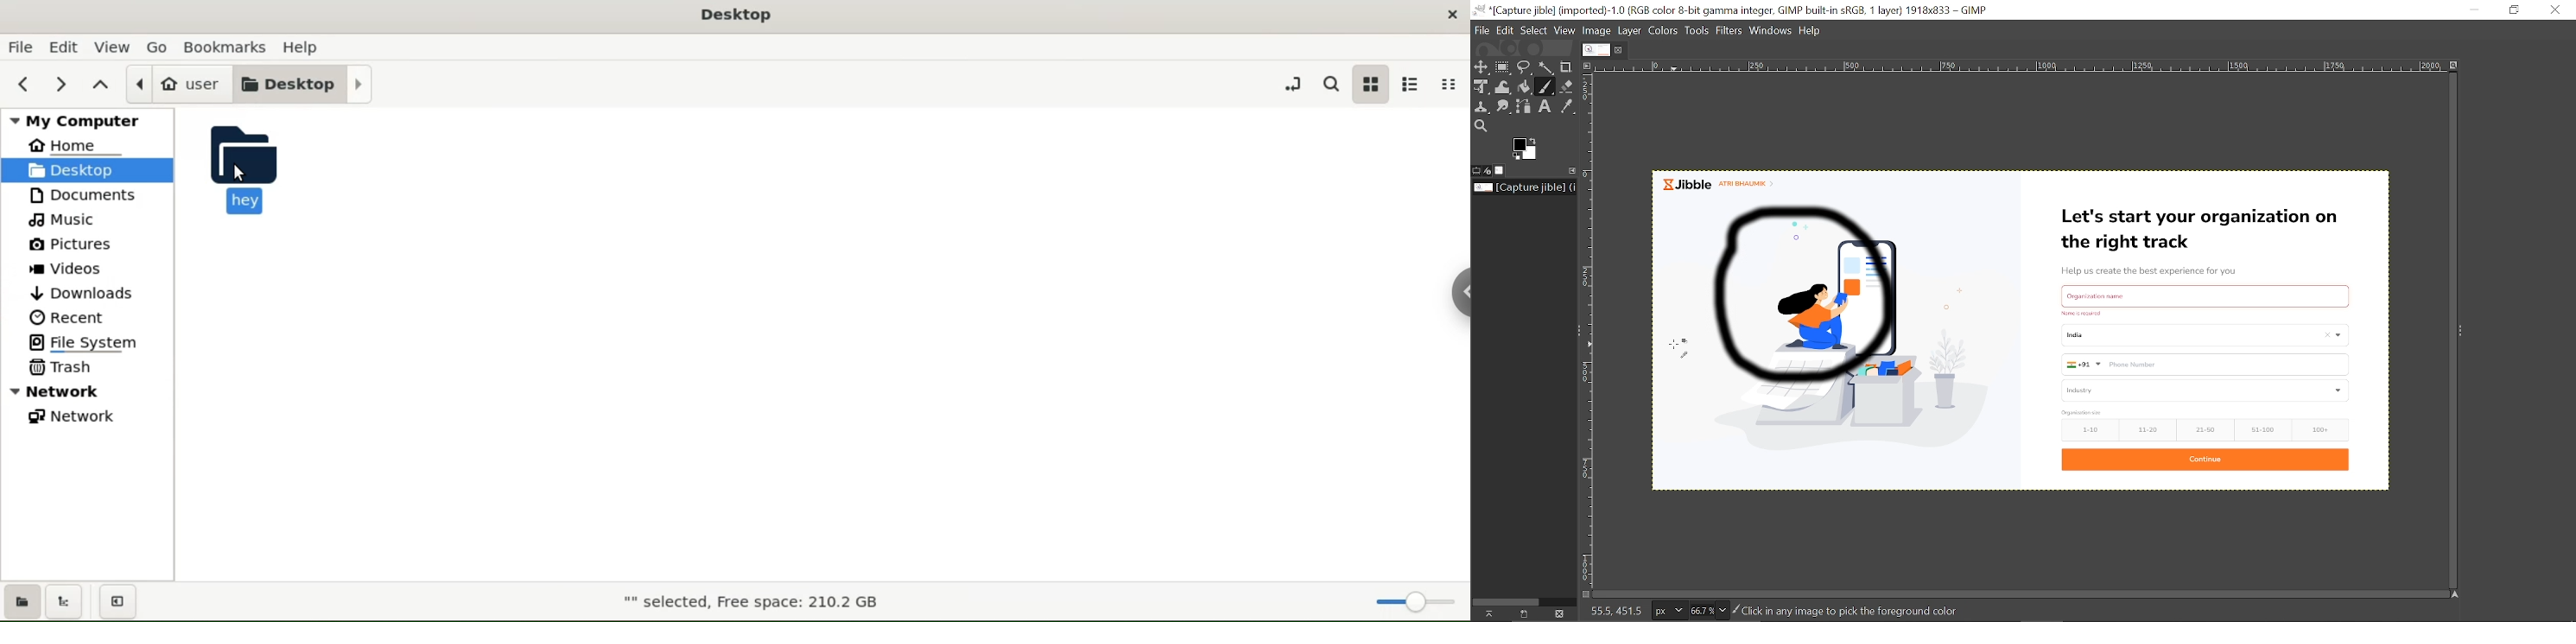 Image resolution: width=2576 pixels, height=644 pixels. I want to click on compact view, so click(1449, 86).